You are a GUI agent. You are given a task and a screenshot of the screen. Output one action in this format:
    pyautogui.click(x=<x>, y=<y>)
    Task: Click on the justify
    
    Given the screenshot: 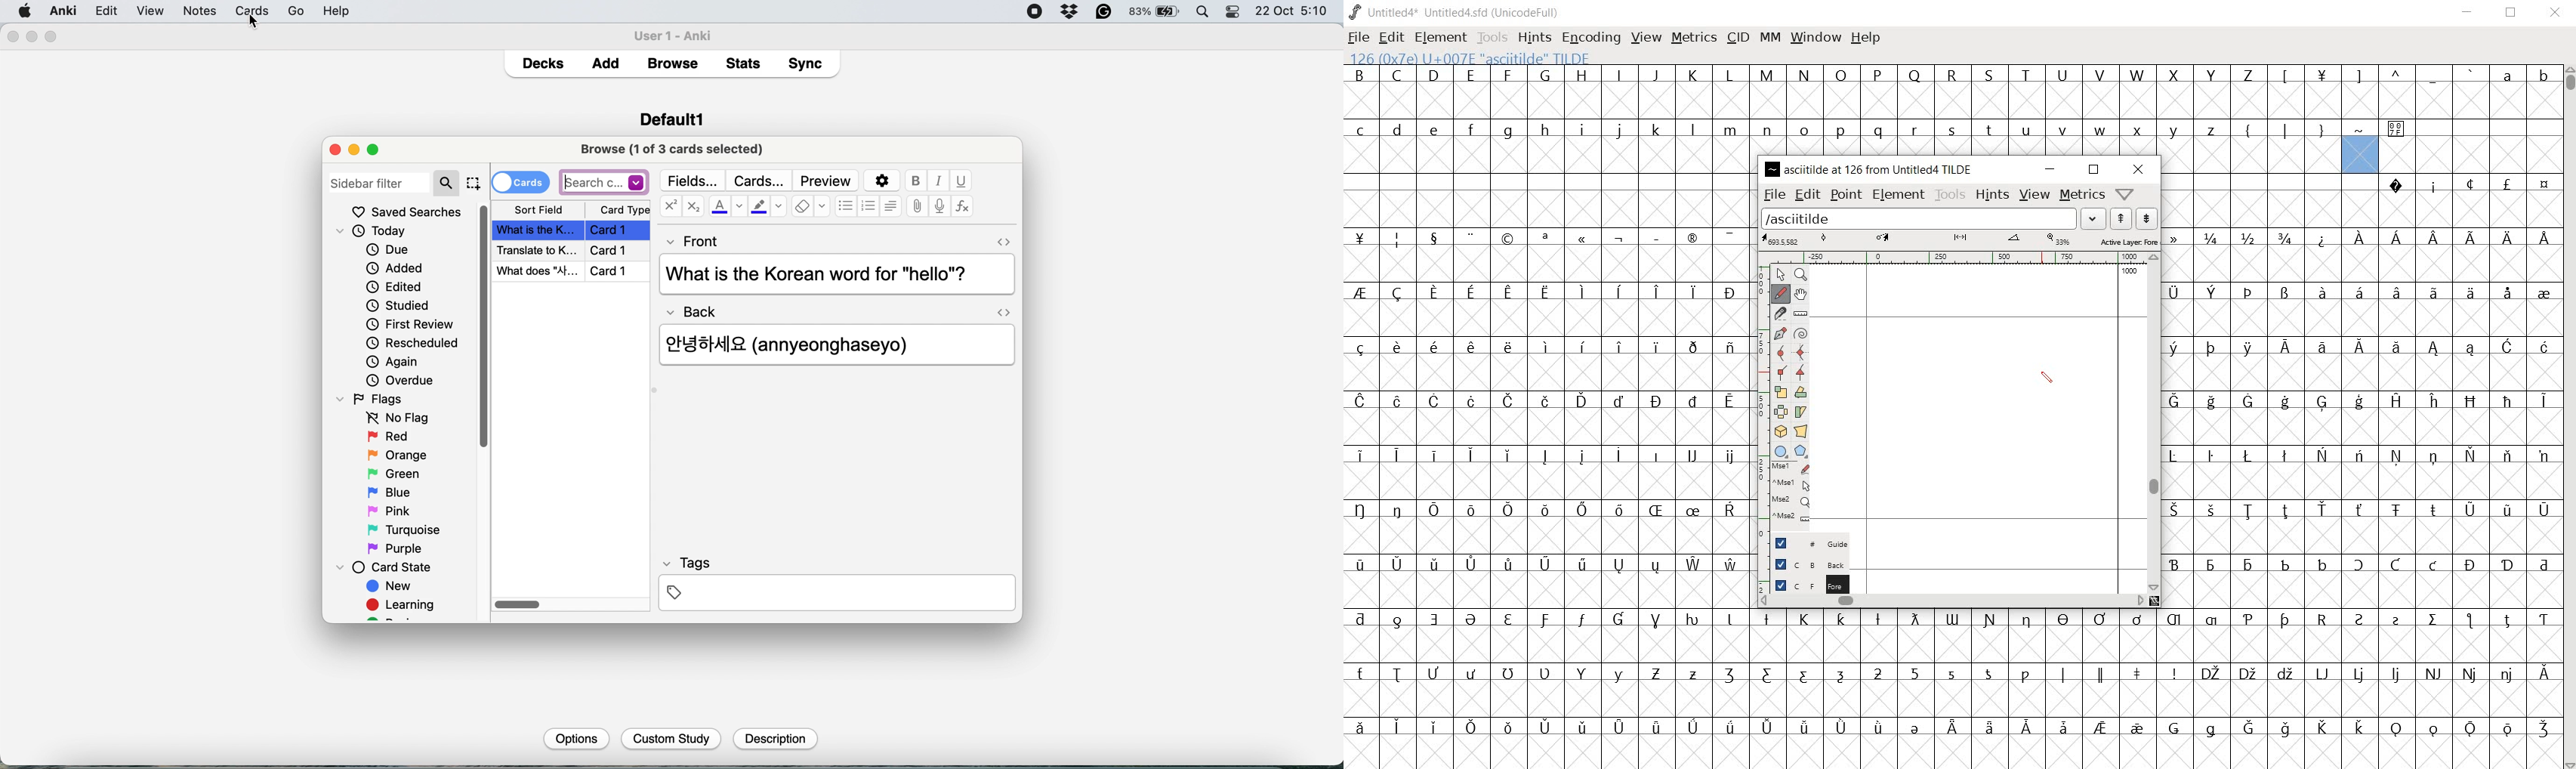 What is the action you would take?
    pyautogui.click(x=891, y=206)
    